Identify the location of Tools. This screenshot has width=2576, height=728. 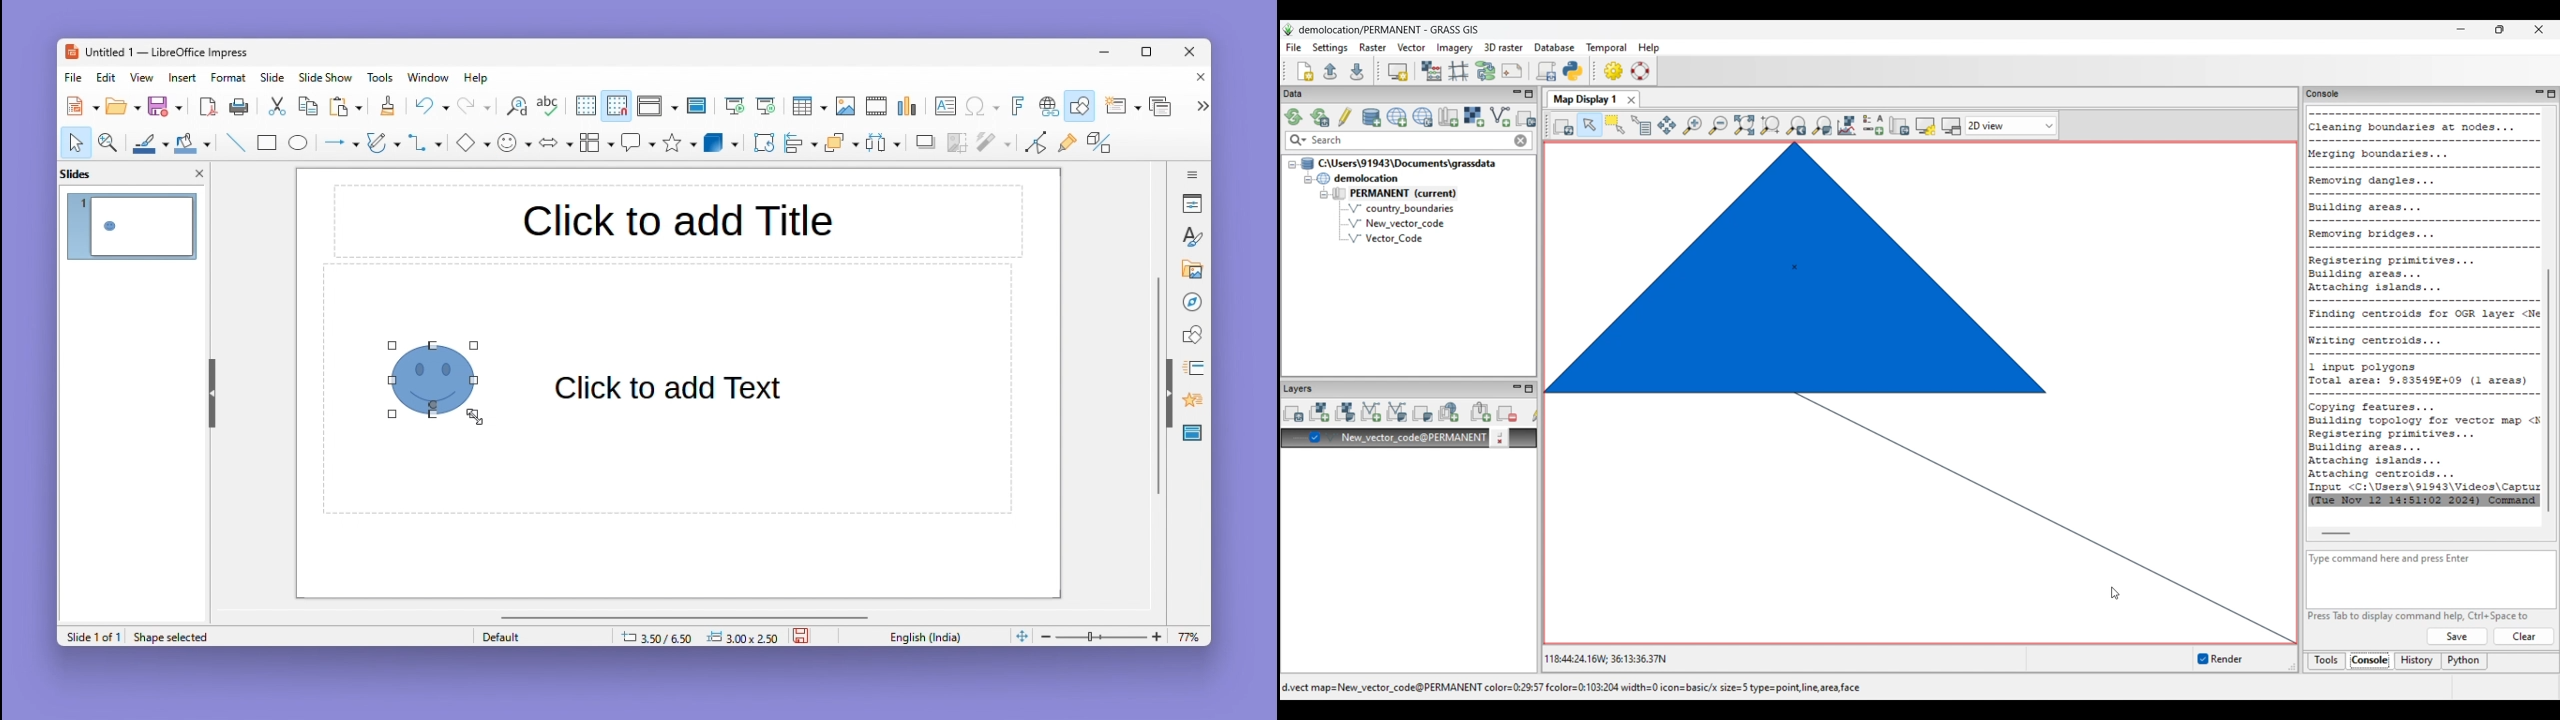
(383, 77).